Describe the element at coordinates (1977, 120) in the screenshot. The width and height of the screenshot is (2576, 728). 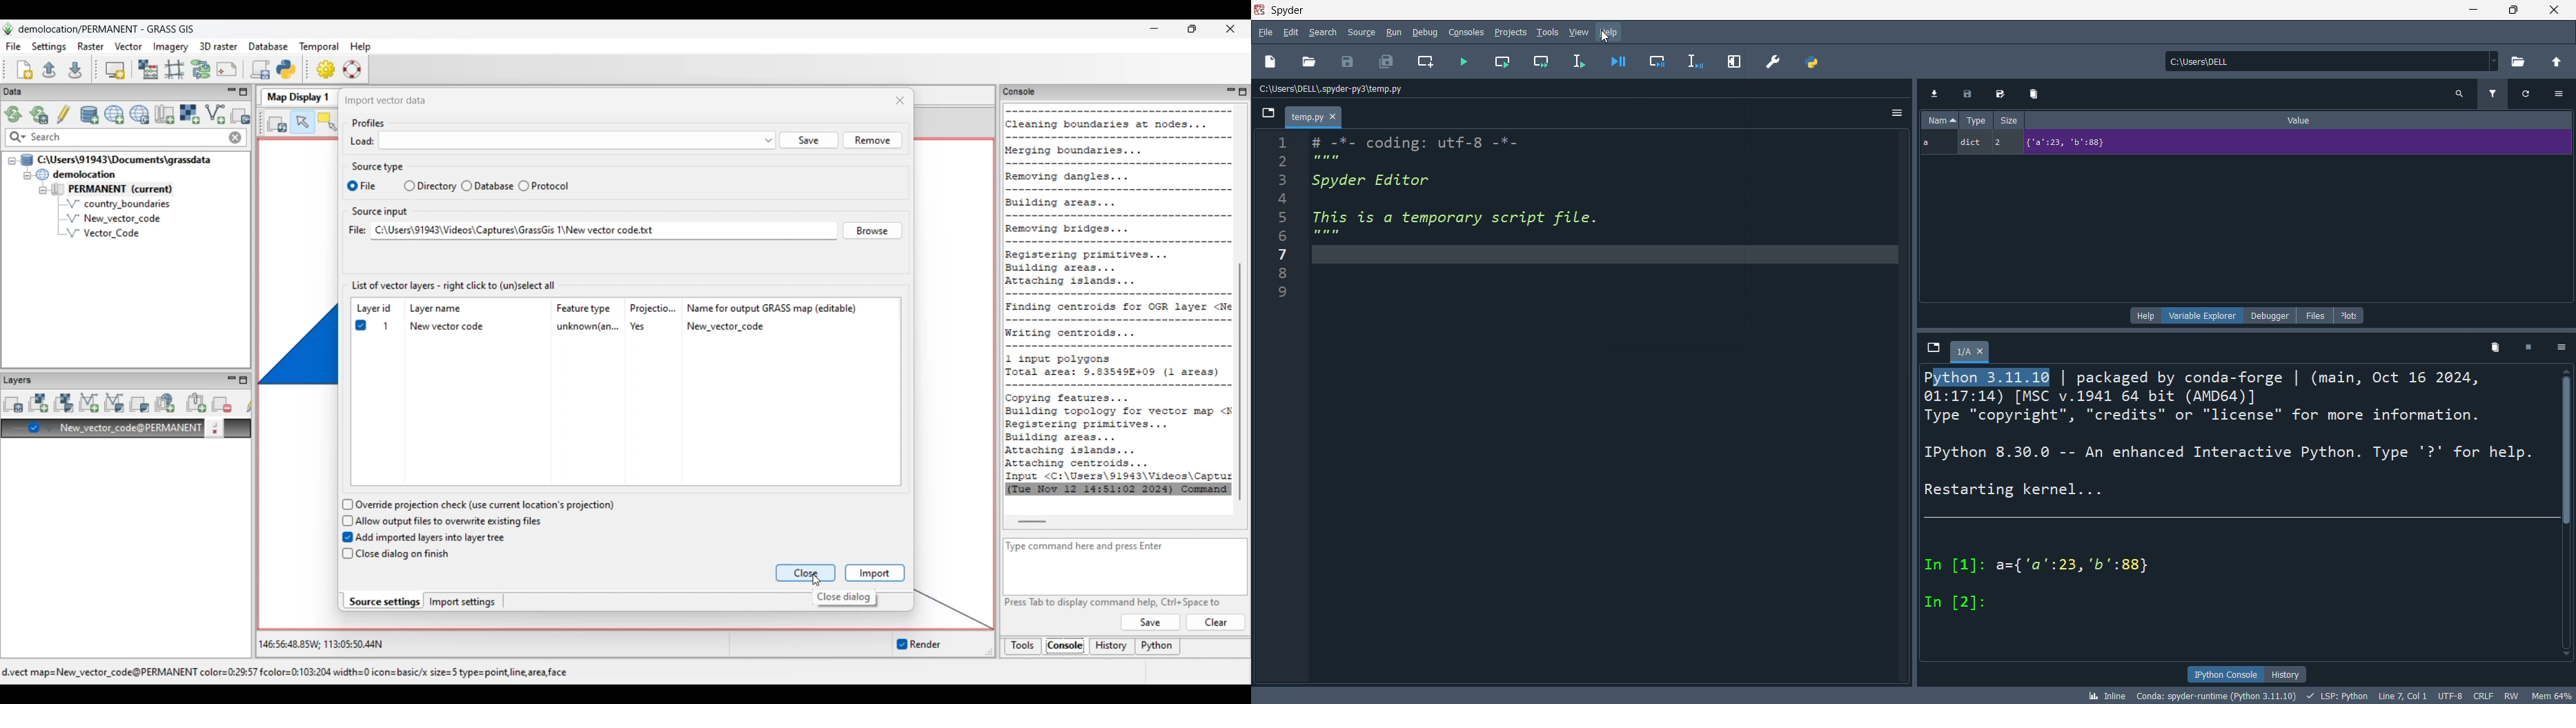
I see `Type` at that location.